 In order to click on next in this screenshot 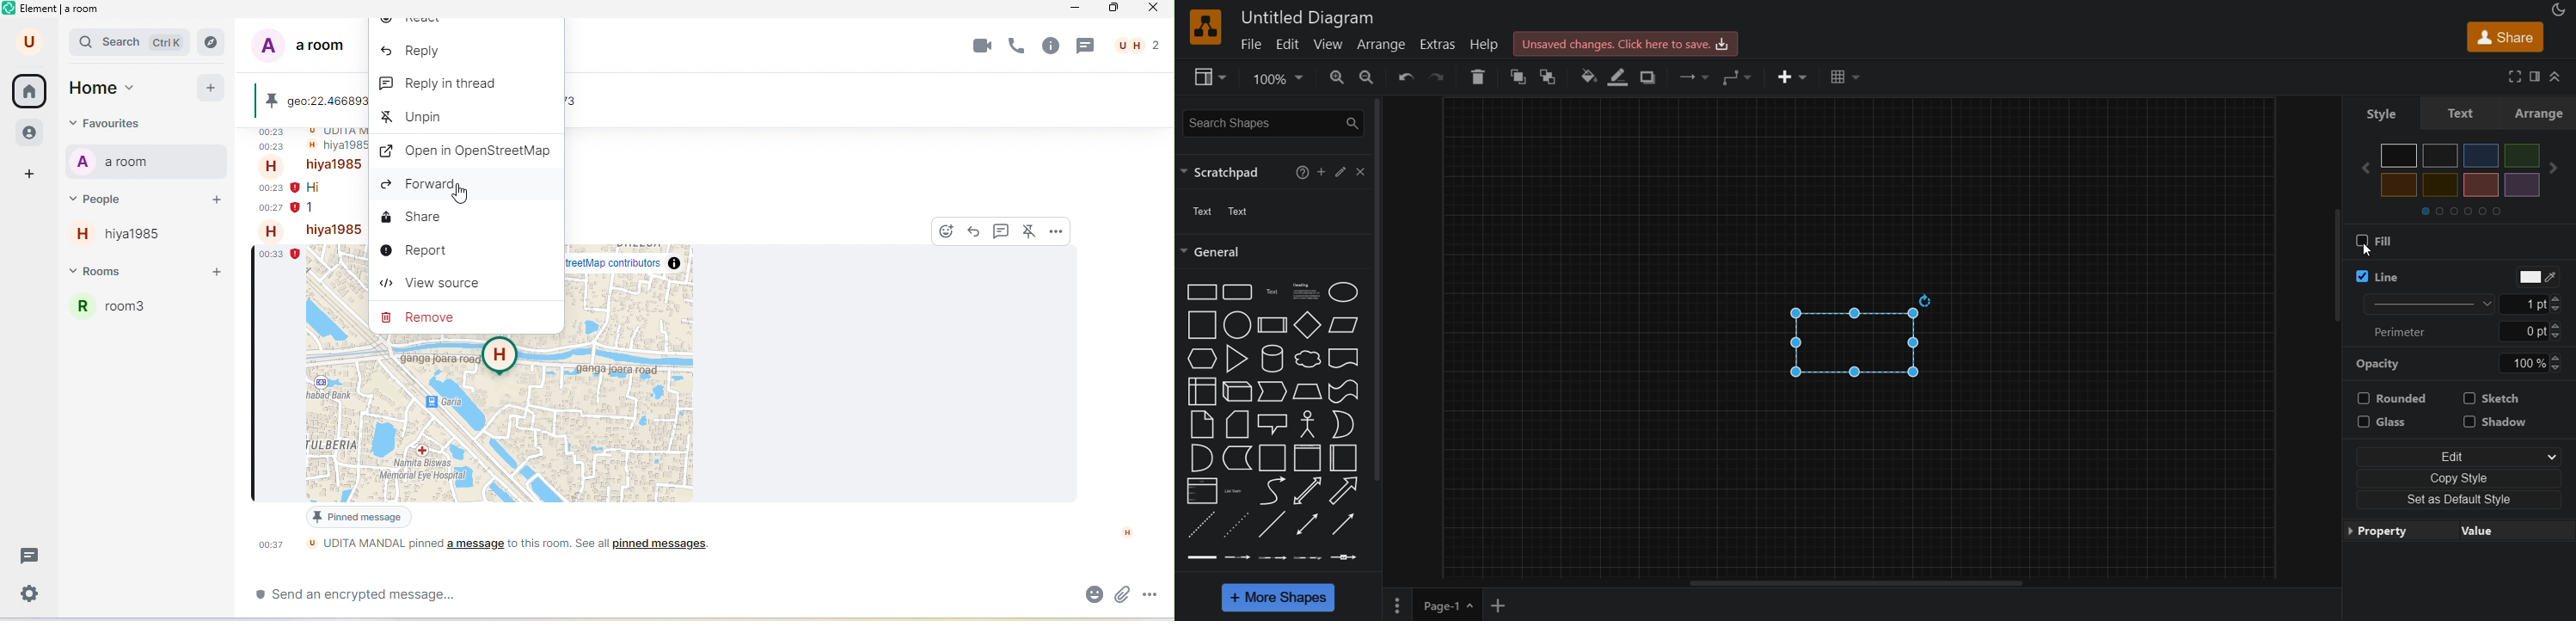, I will do `click(2554, 168)`.